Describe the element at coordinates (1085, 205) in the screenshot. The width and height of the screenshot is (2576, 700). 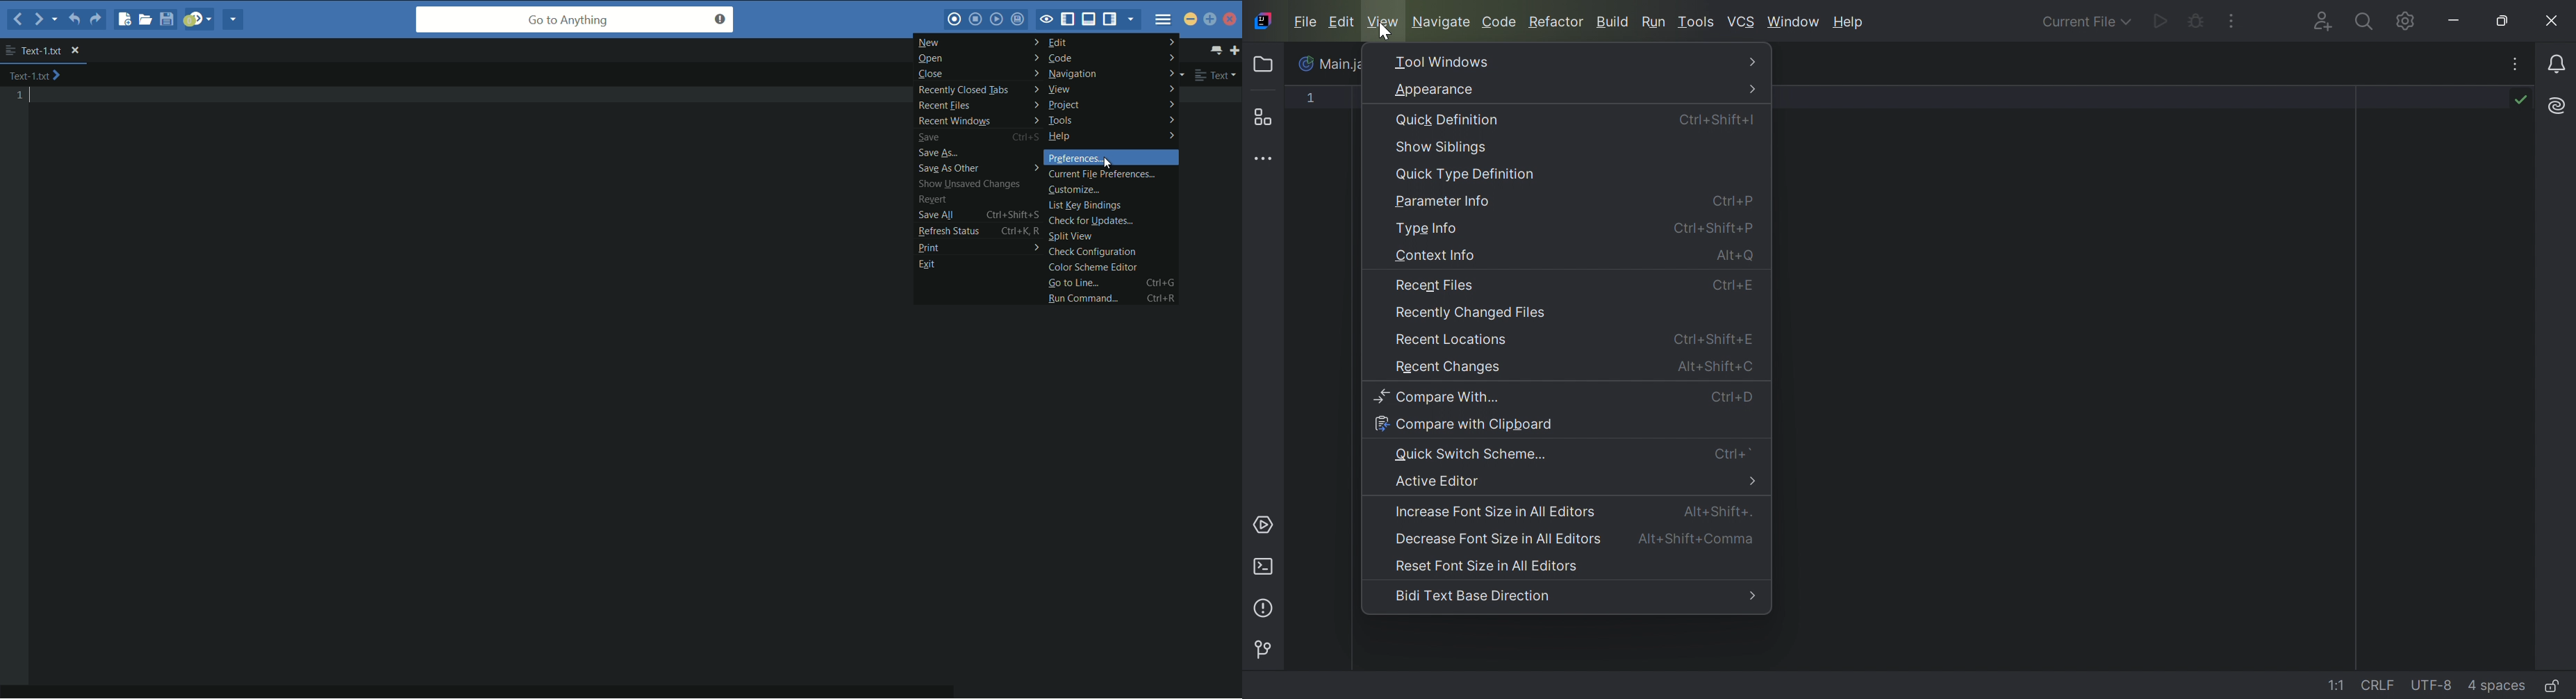
I see `list key bindings` at that location.